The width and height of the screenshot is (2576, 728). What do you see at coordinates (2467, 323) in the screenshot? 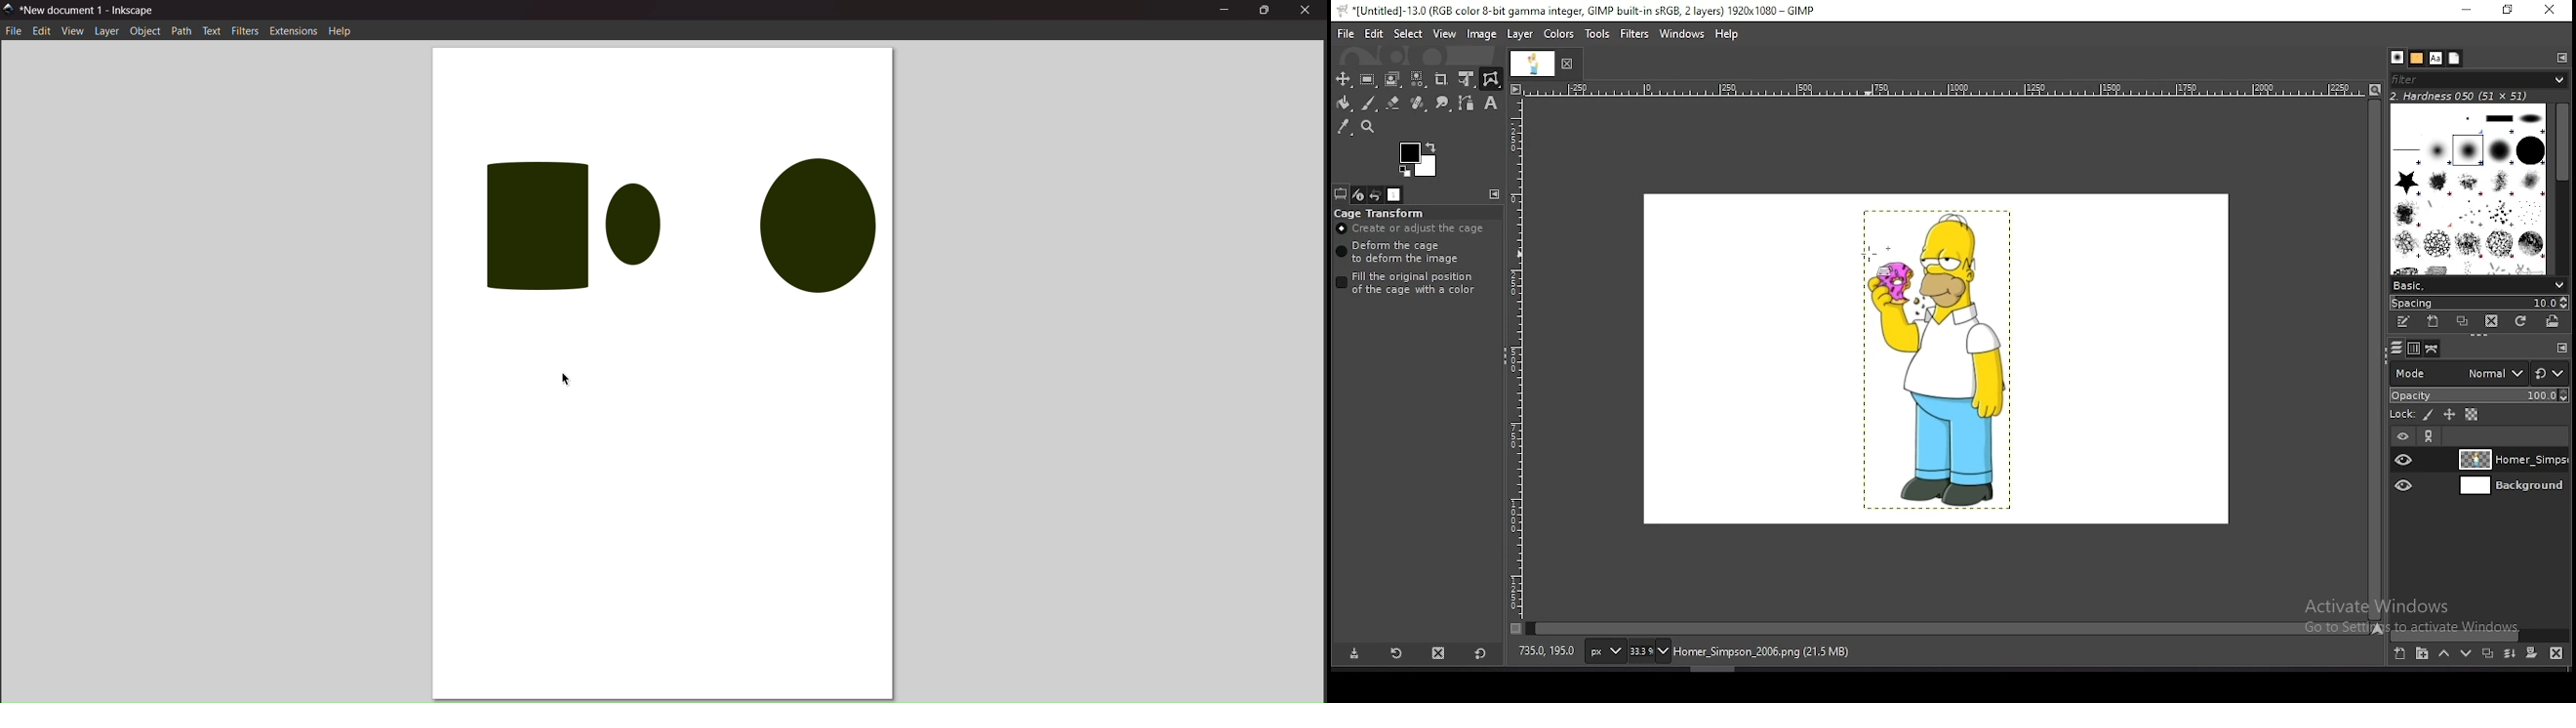
I see `duplicate brush` at bounding box center [2467, 323].